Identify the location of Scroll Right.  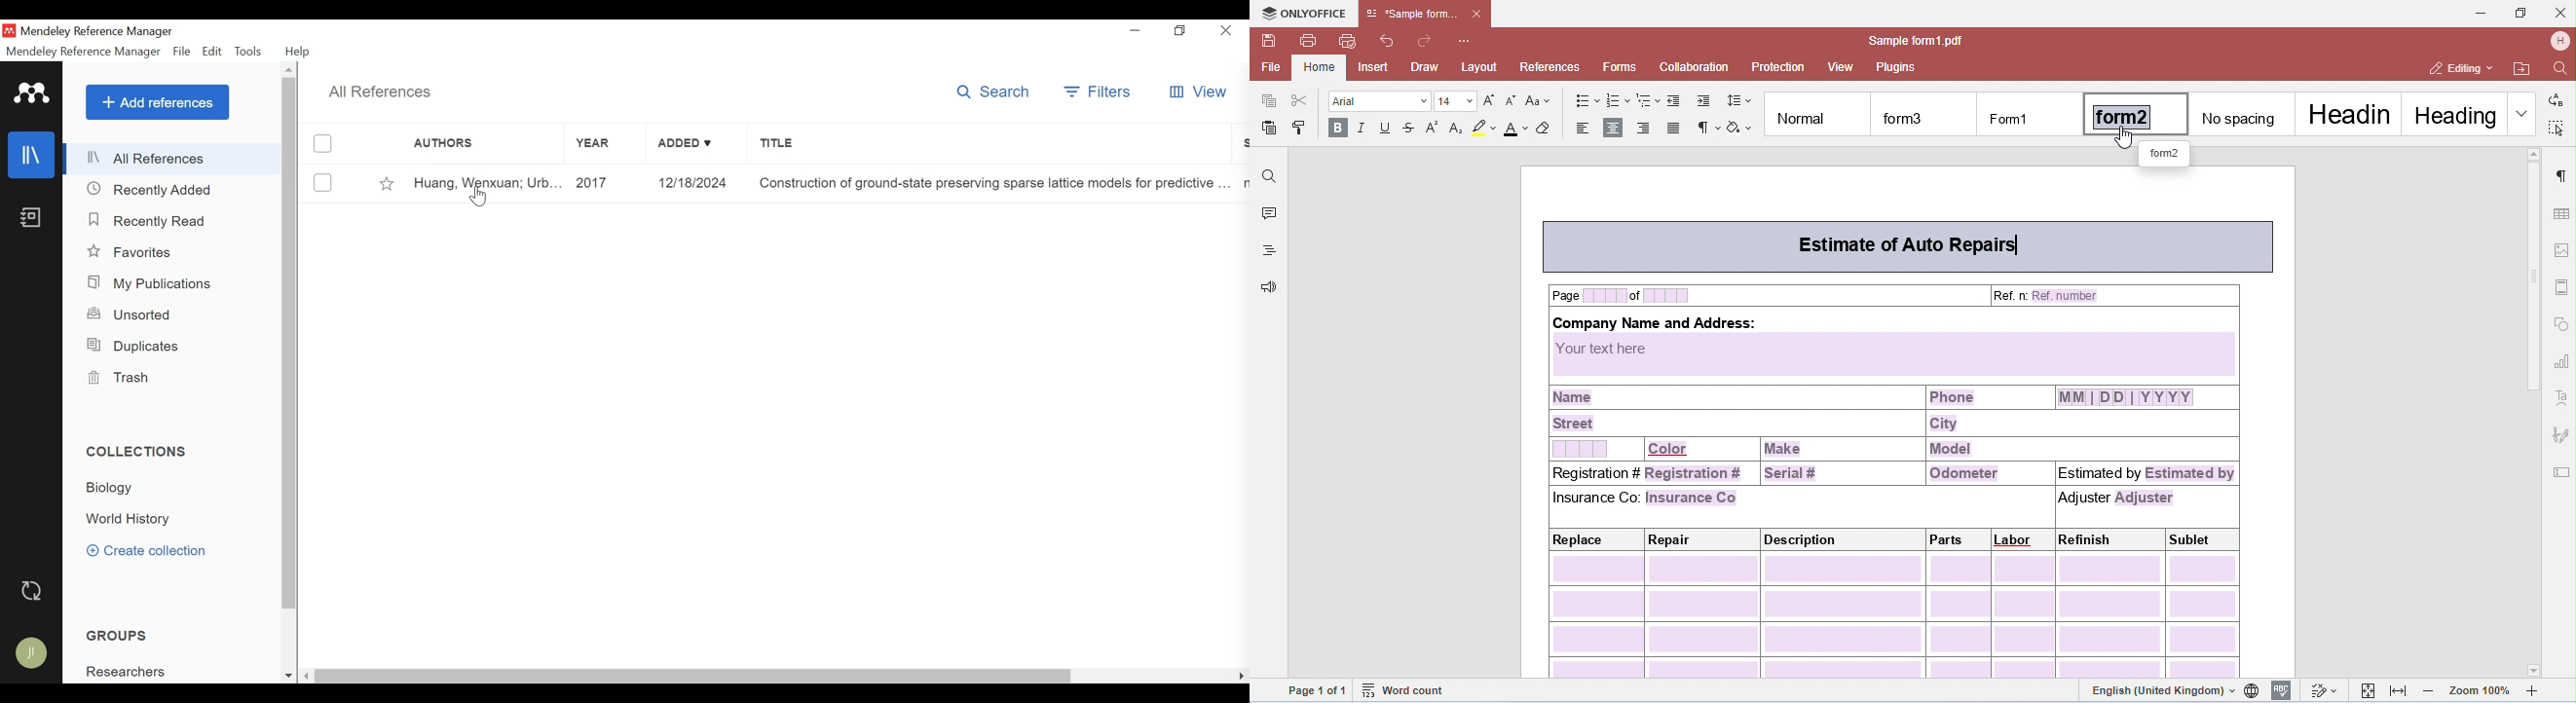
(1242, 678).